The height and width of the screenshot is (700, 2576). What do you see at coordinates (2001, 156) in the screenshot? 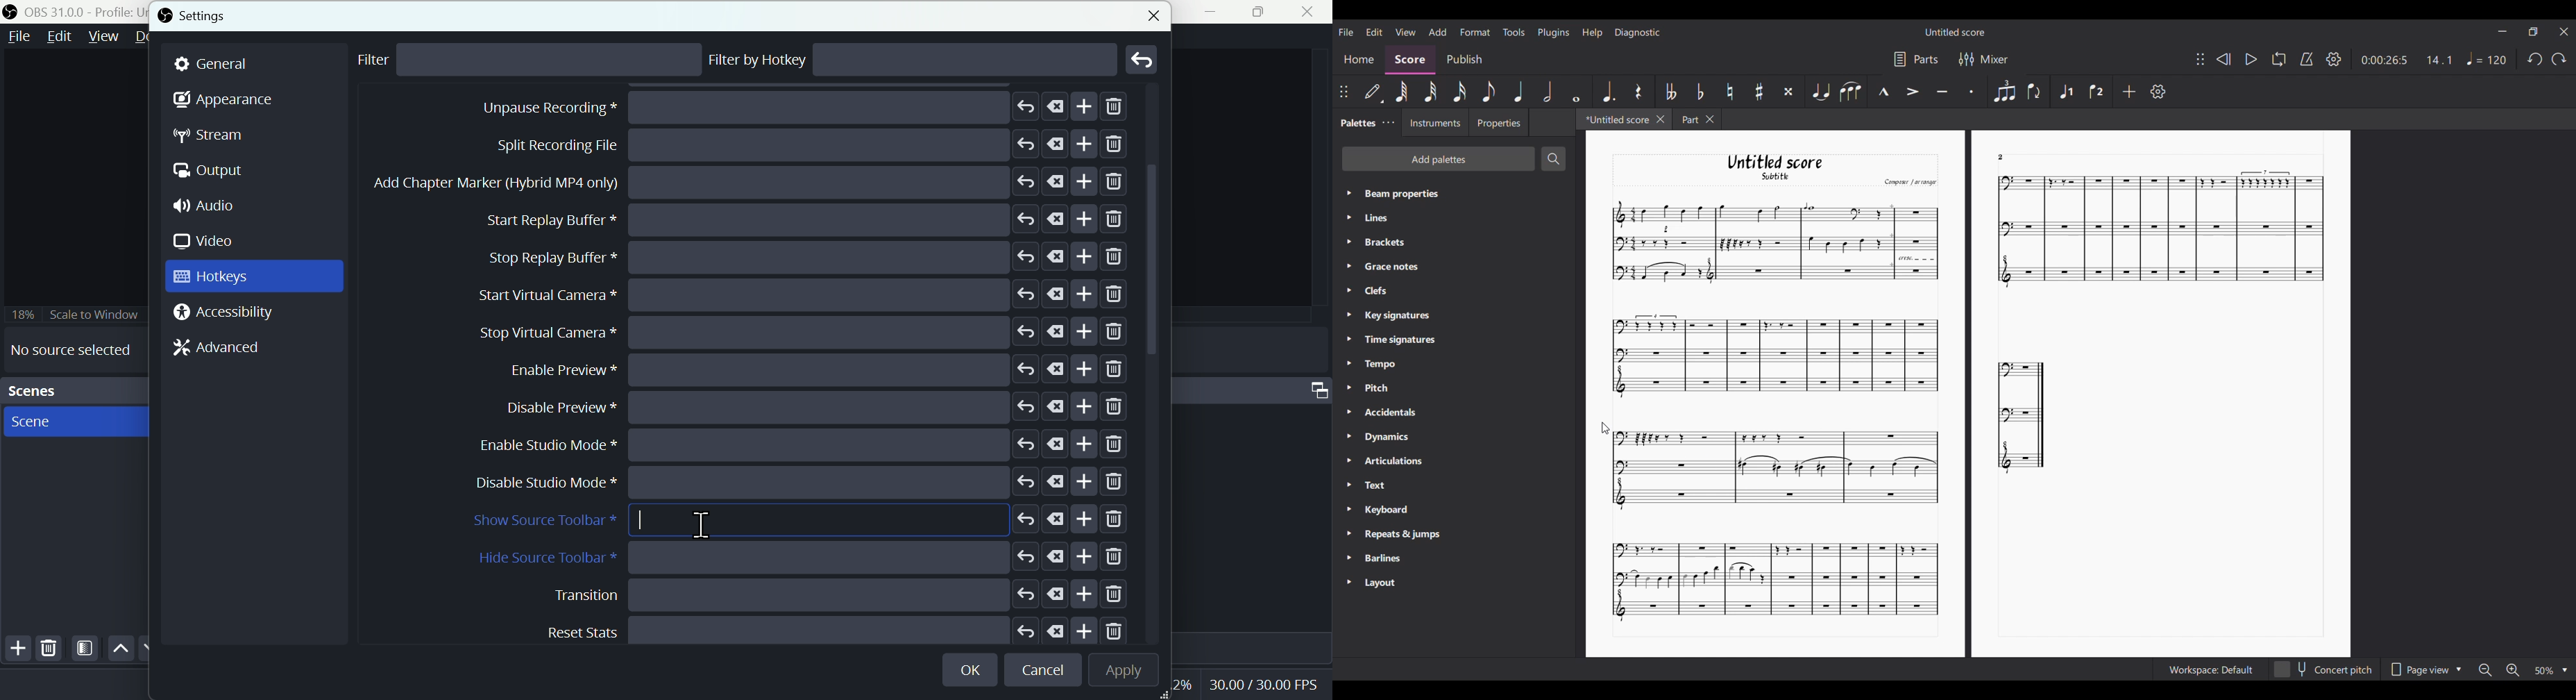
I see `2` at bounding box center [2001, 156].